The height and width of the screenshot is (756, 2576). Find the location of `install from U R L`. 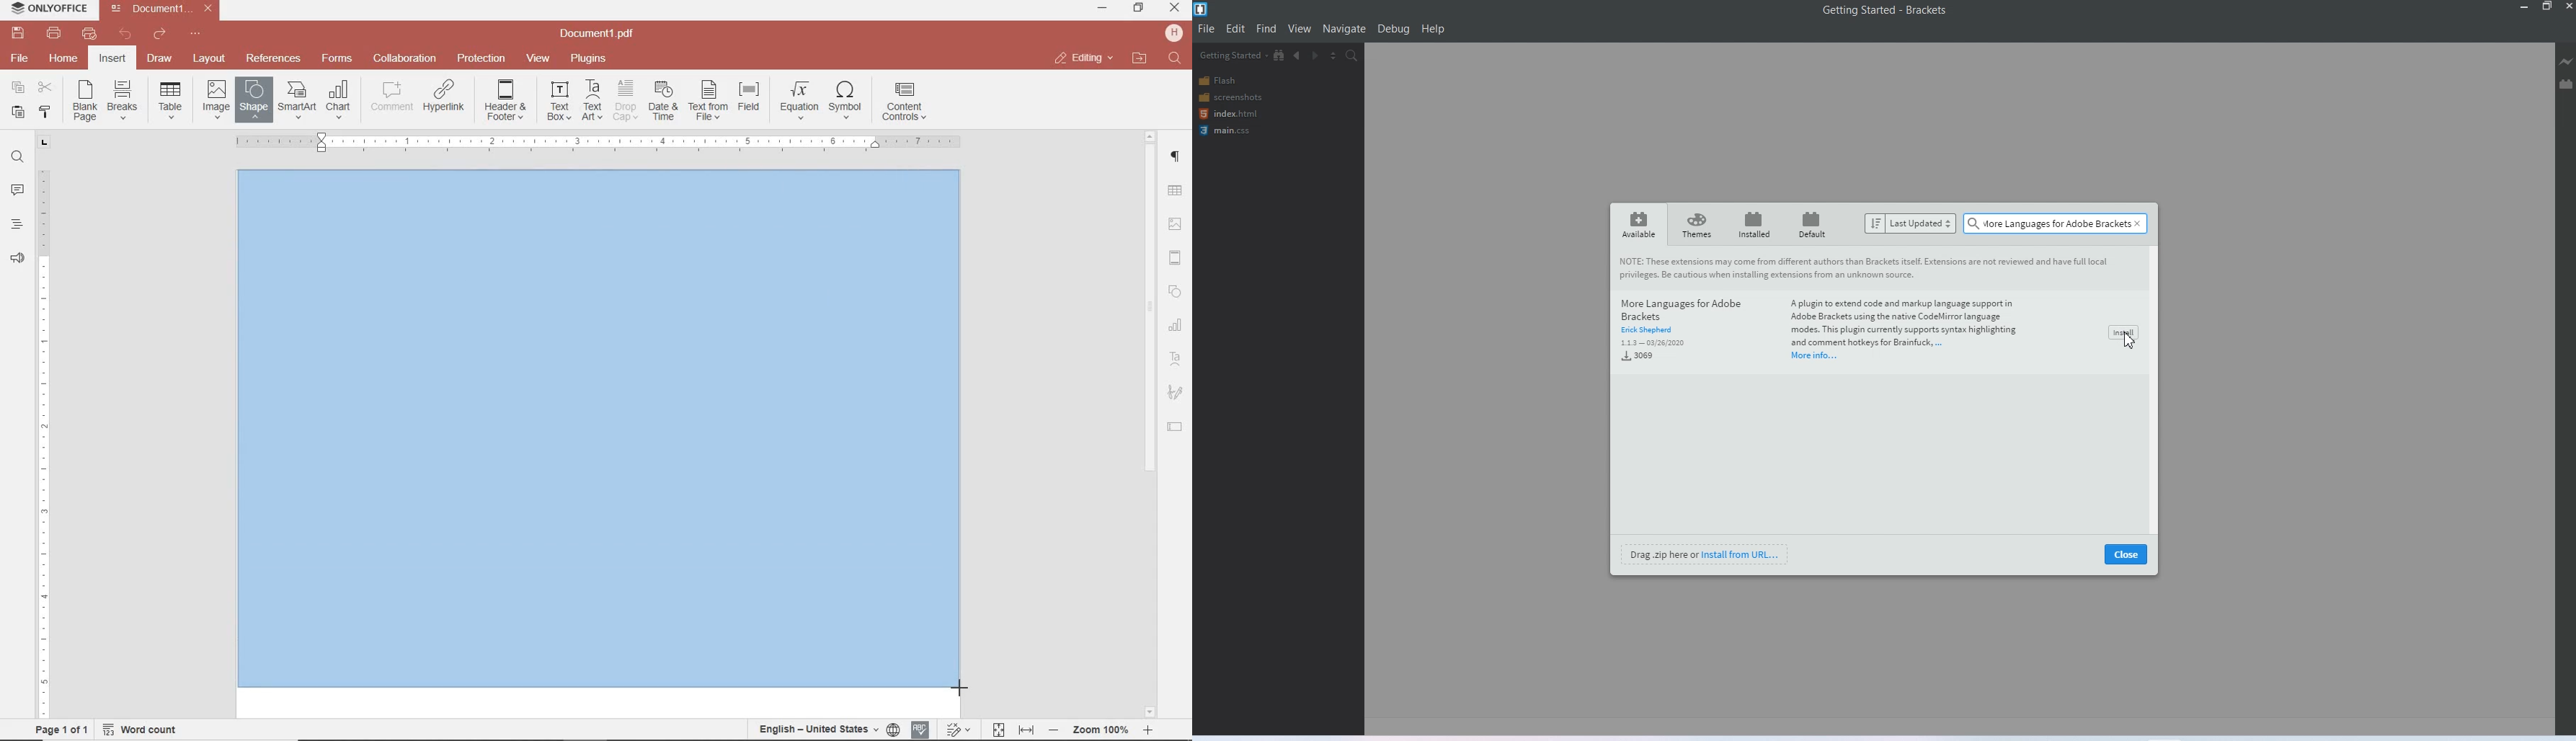

install from U R L is located at coordinates (1741, 554).